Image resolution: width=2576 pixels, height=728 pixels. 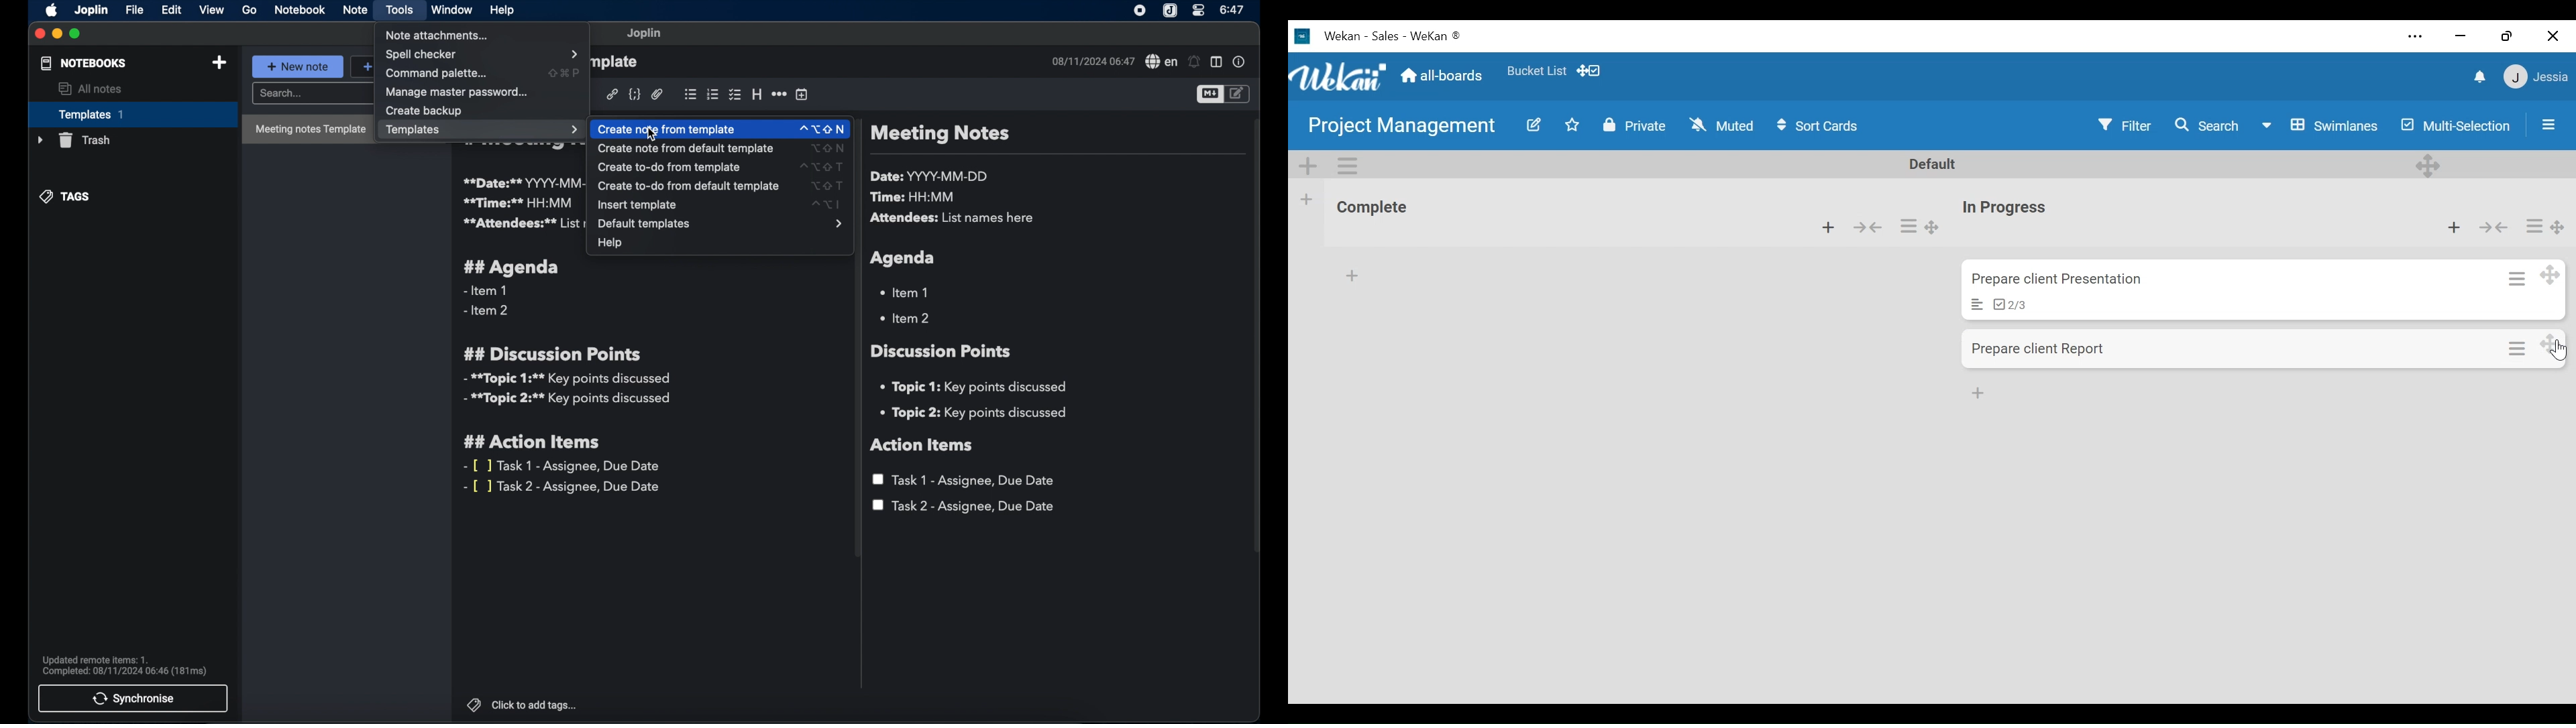 I want to click on set alarm, so click(x=1193, y=62).